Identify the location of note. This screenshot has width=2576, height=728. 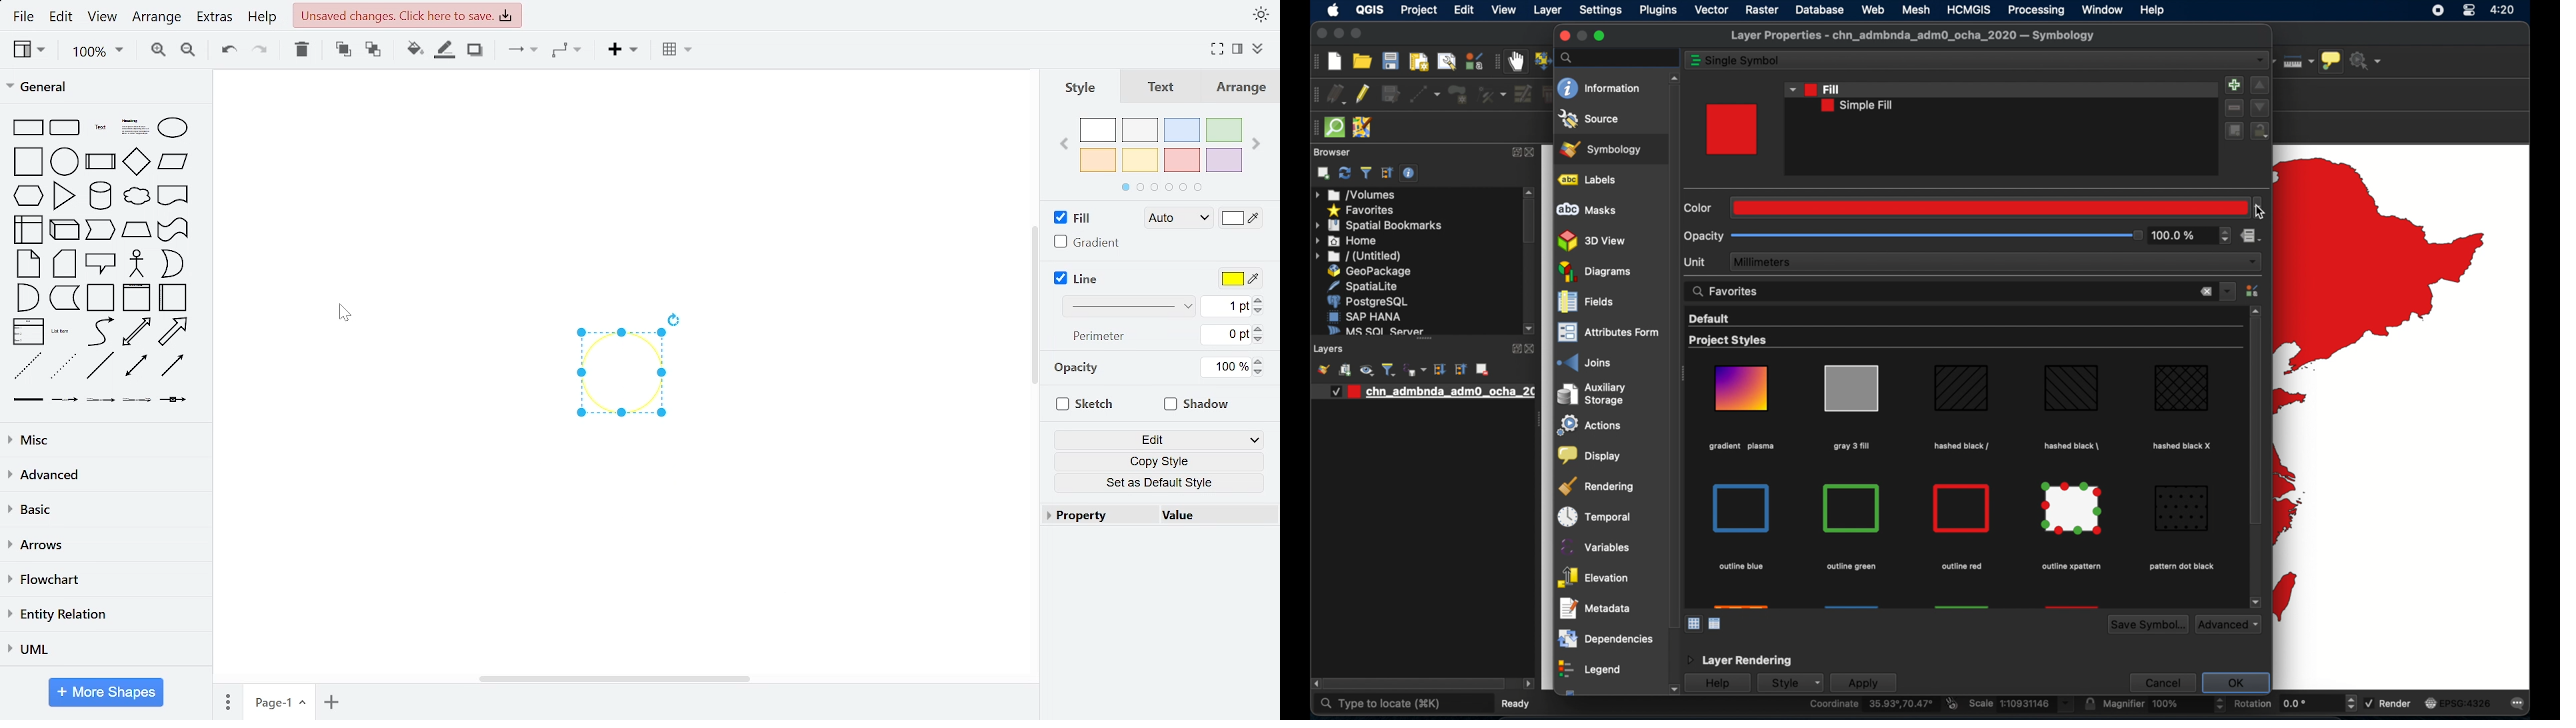
(28, 264).